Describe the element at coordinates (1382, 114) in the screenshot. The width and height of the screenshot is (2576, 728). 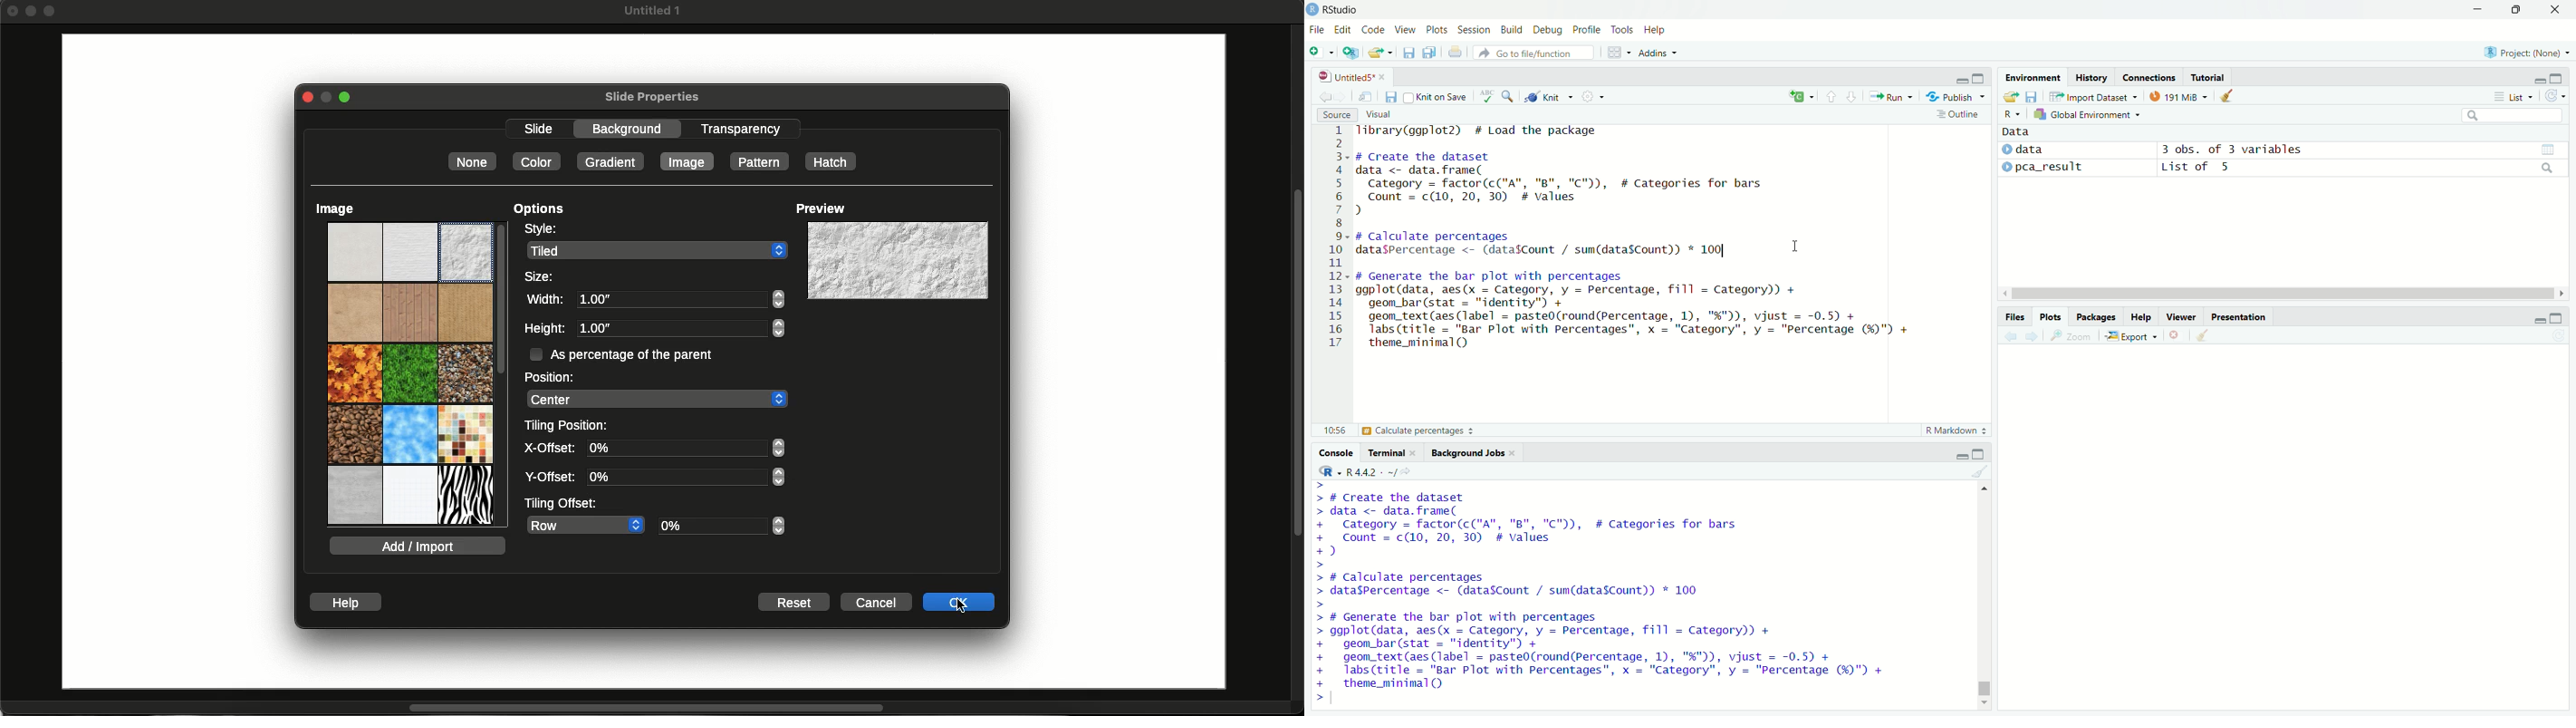
I see `visual` at that location.